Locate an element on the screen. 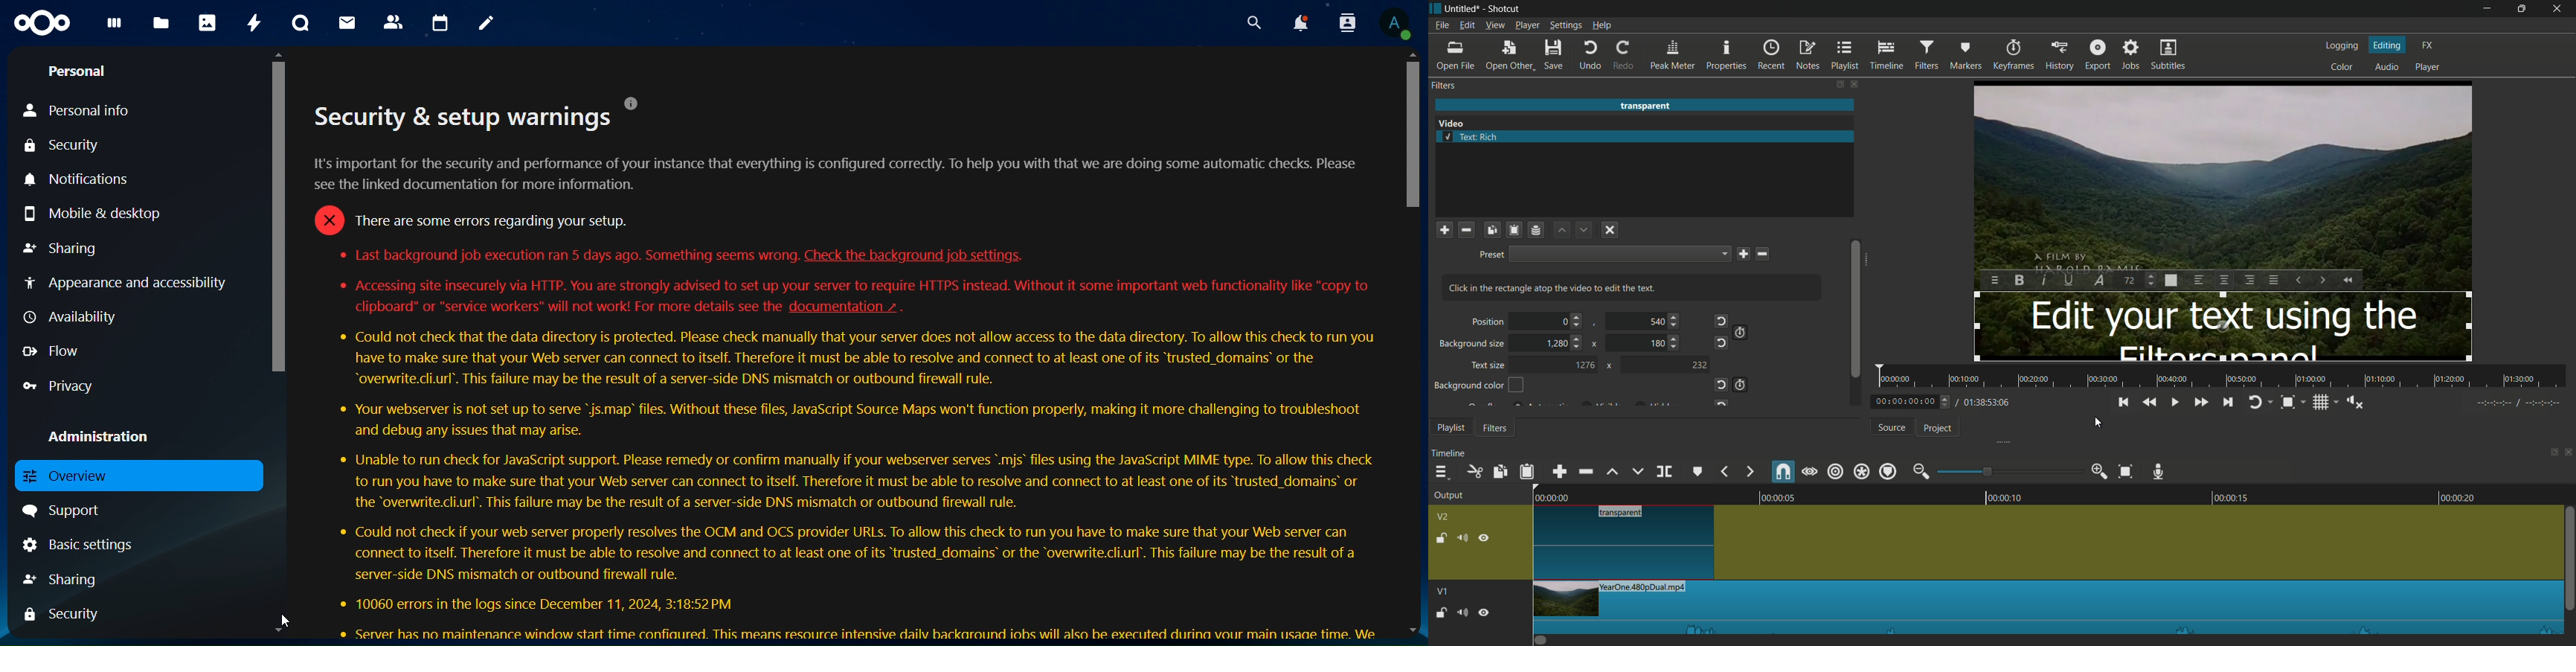  reset to default is located at coordinates (1723, 321).